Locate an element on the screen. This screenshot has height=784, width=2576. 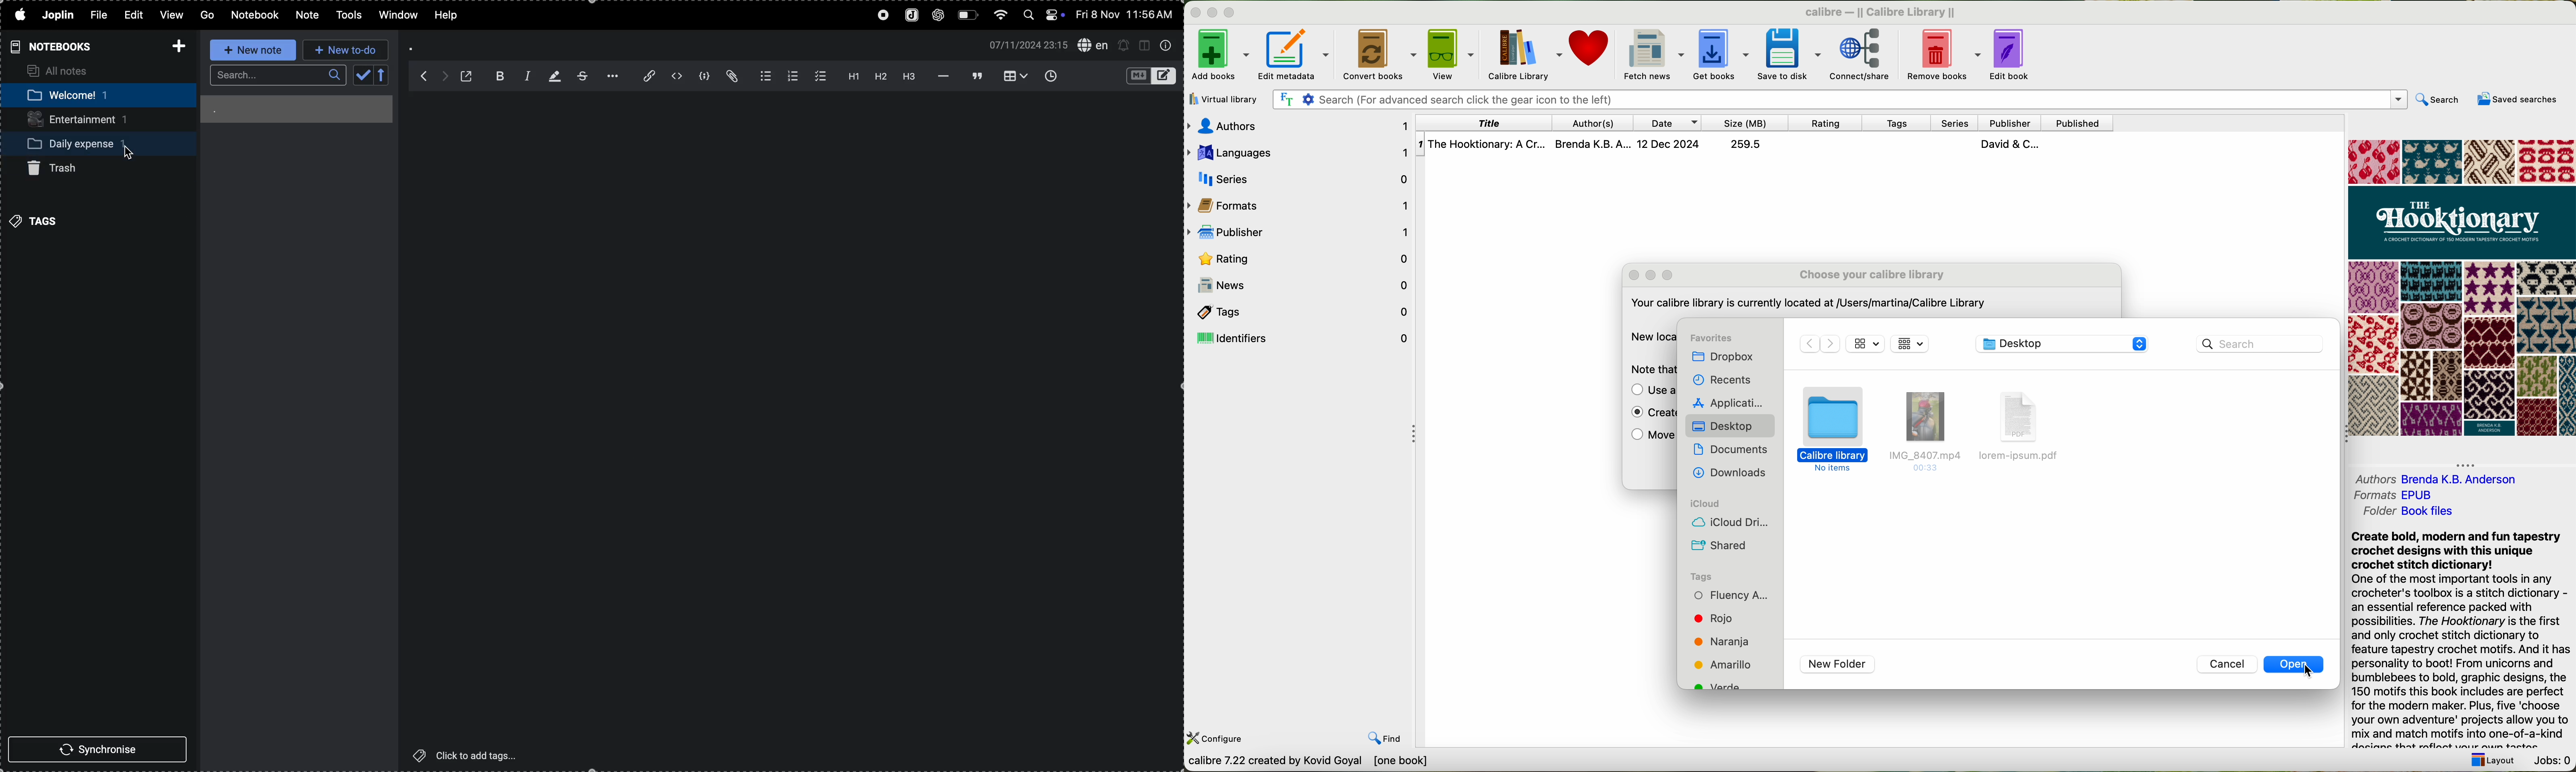
maximize popup is located at coordinates (1653, 275).